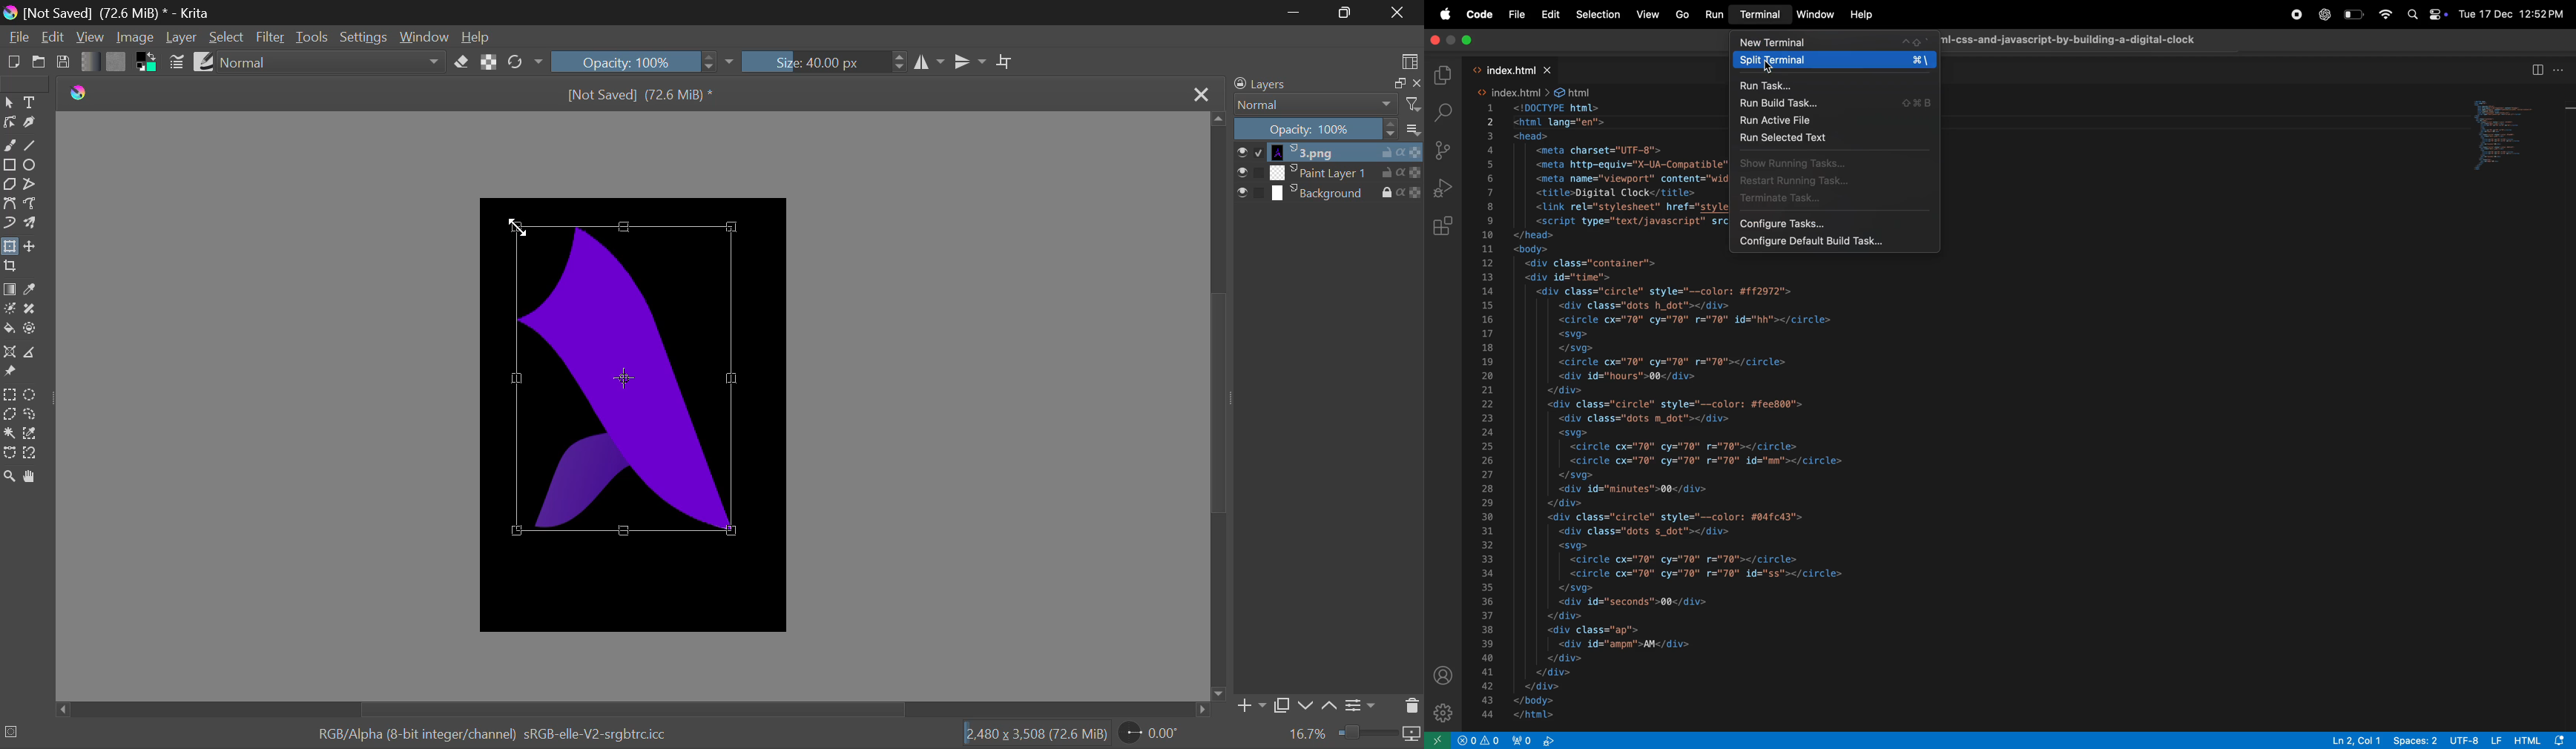  What do you see at coordinates (635, 63) in the screenshot?
I see `Opacity` at bounding box center [635, 63].